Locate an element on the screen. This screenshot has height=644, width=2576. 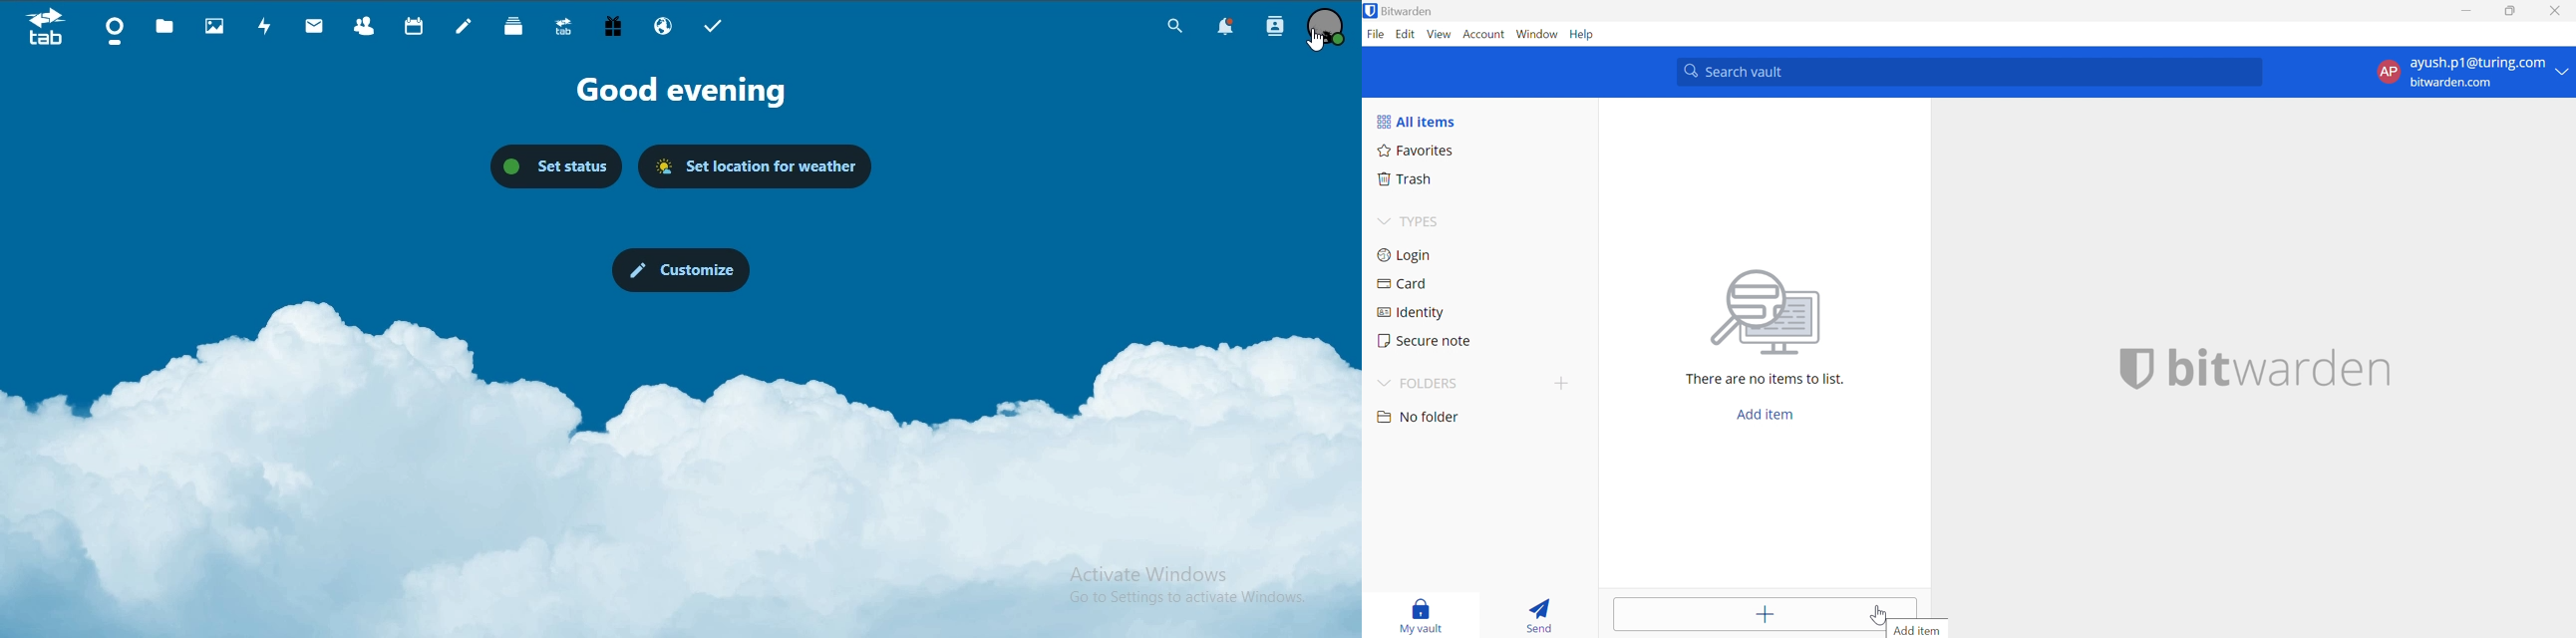
tasks is located at coordinates (721, 28).